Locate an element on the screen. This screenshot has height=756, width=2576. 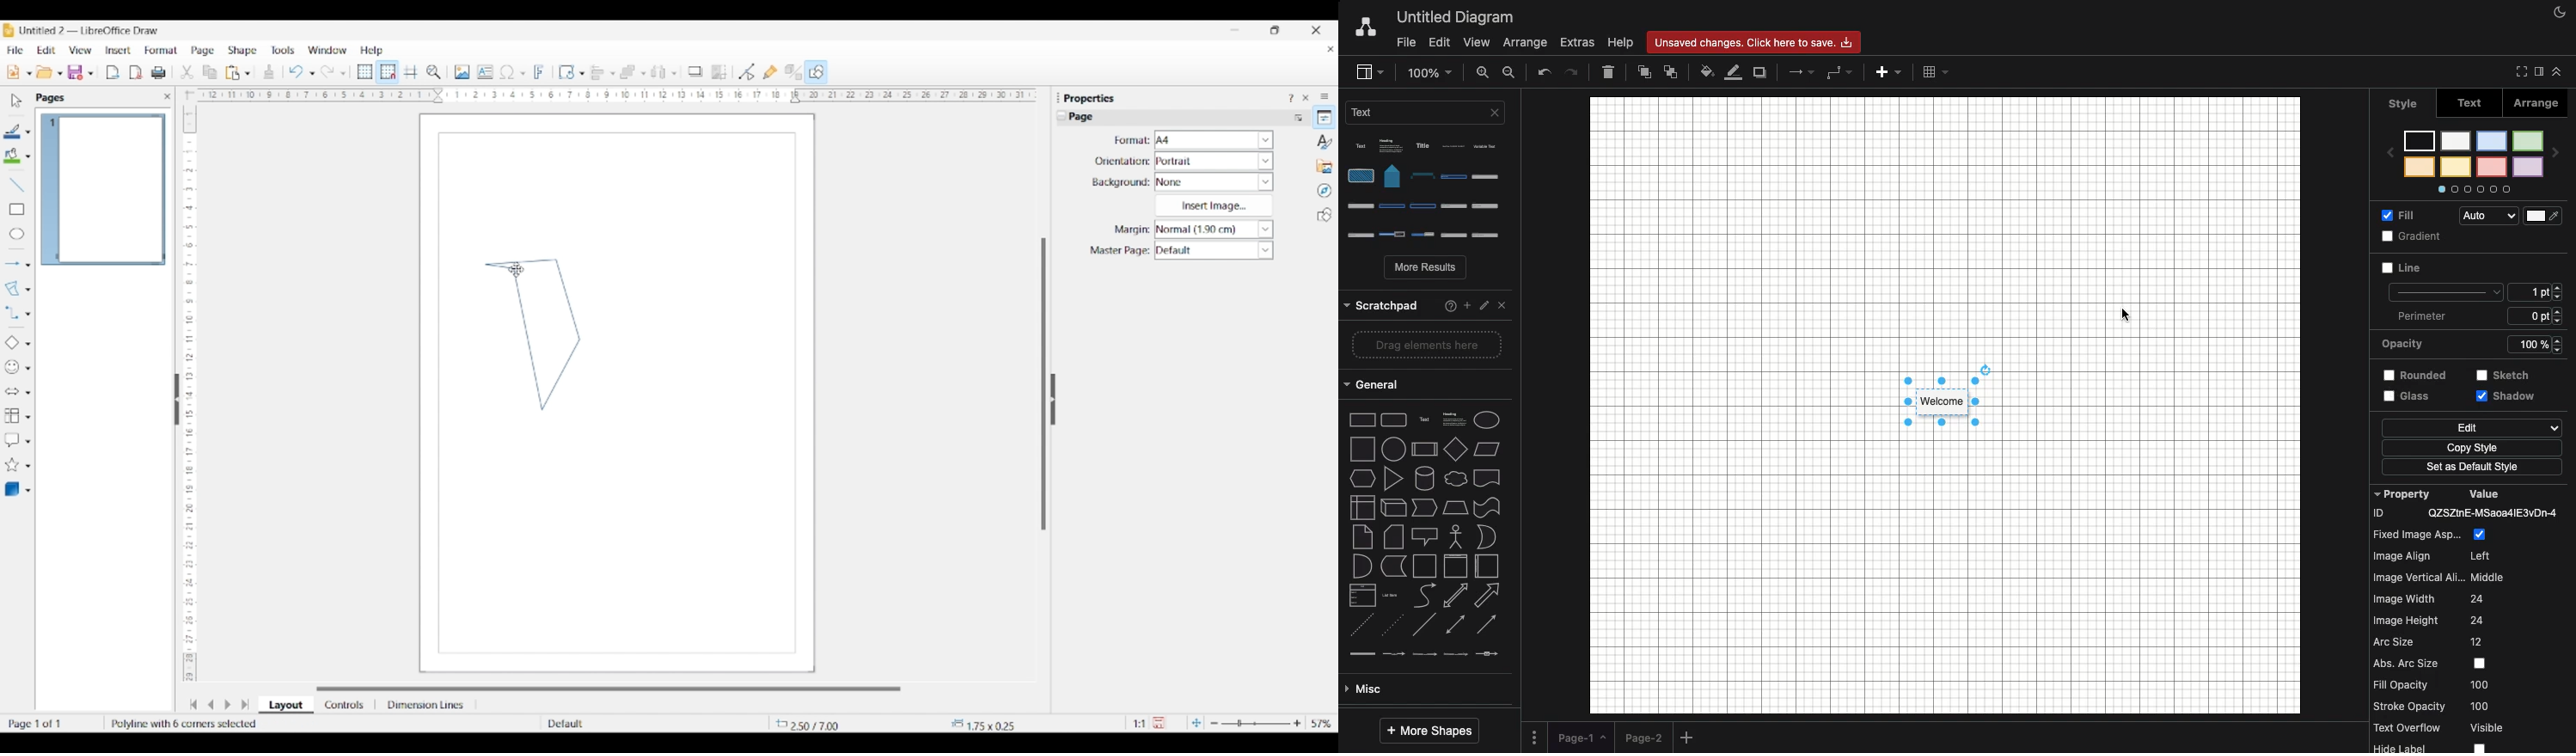
Export directly as PDF is located at coordinates (136, 73).